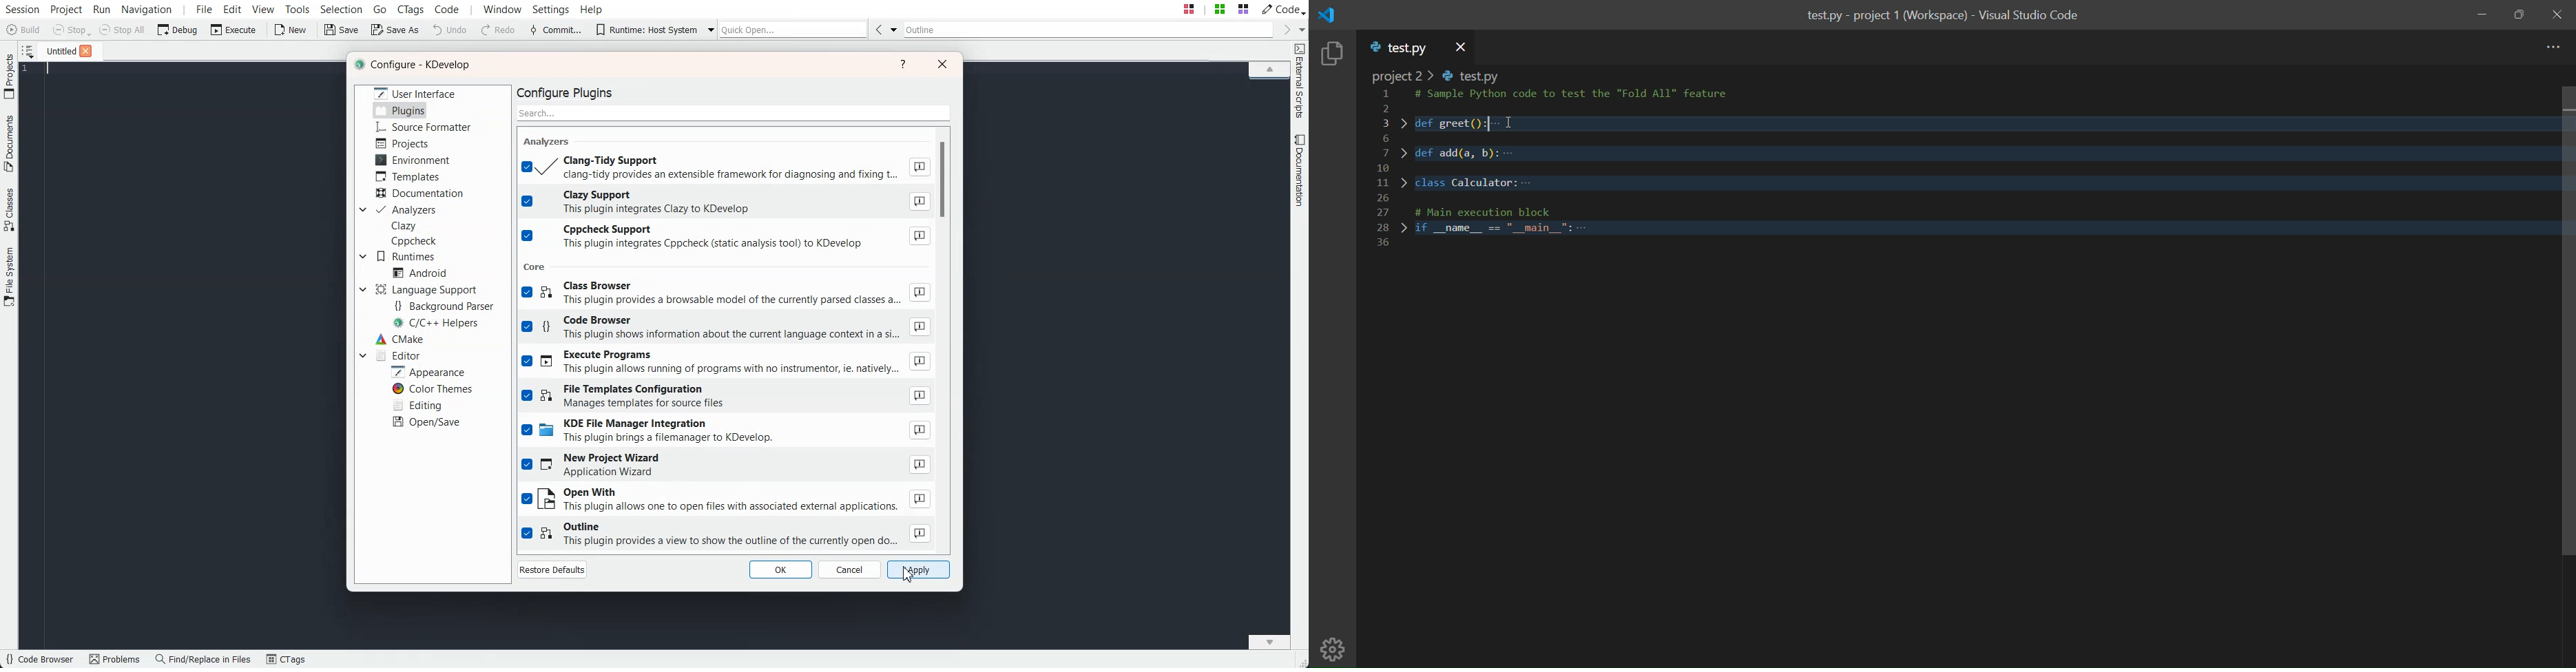 This screenshot has height=672, width=2576. What do you see at coordinates (417, 404) in the screenshot?
I see `Editing` at bounding box center [417, 404].